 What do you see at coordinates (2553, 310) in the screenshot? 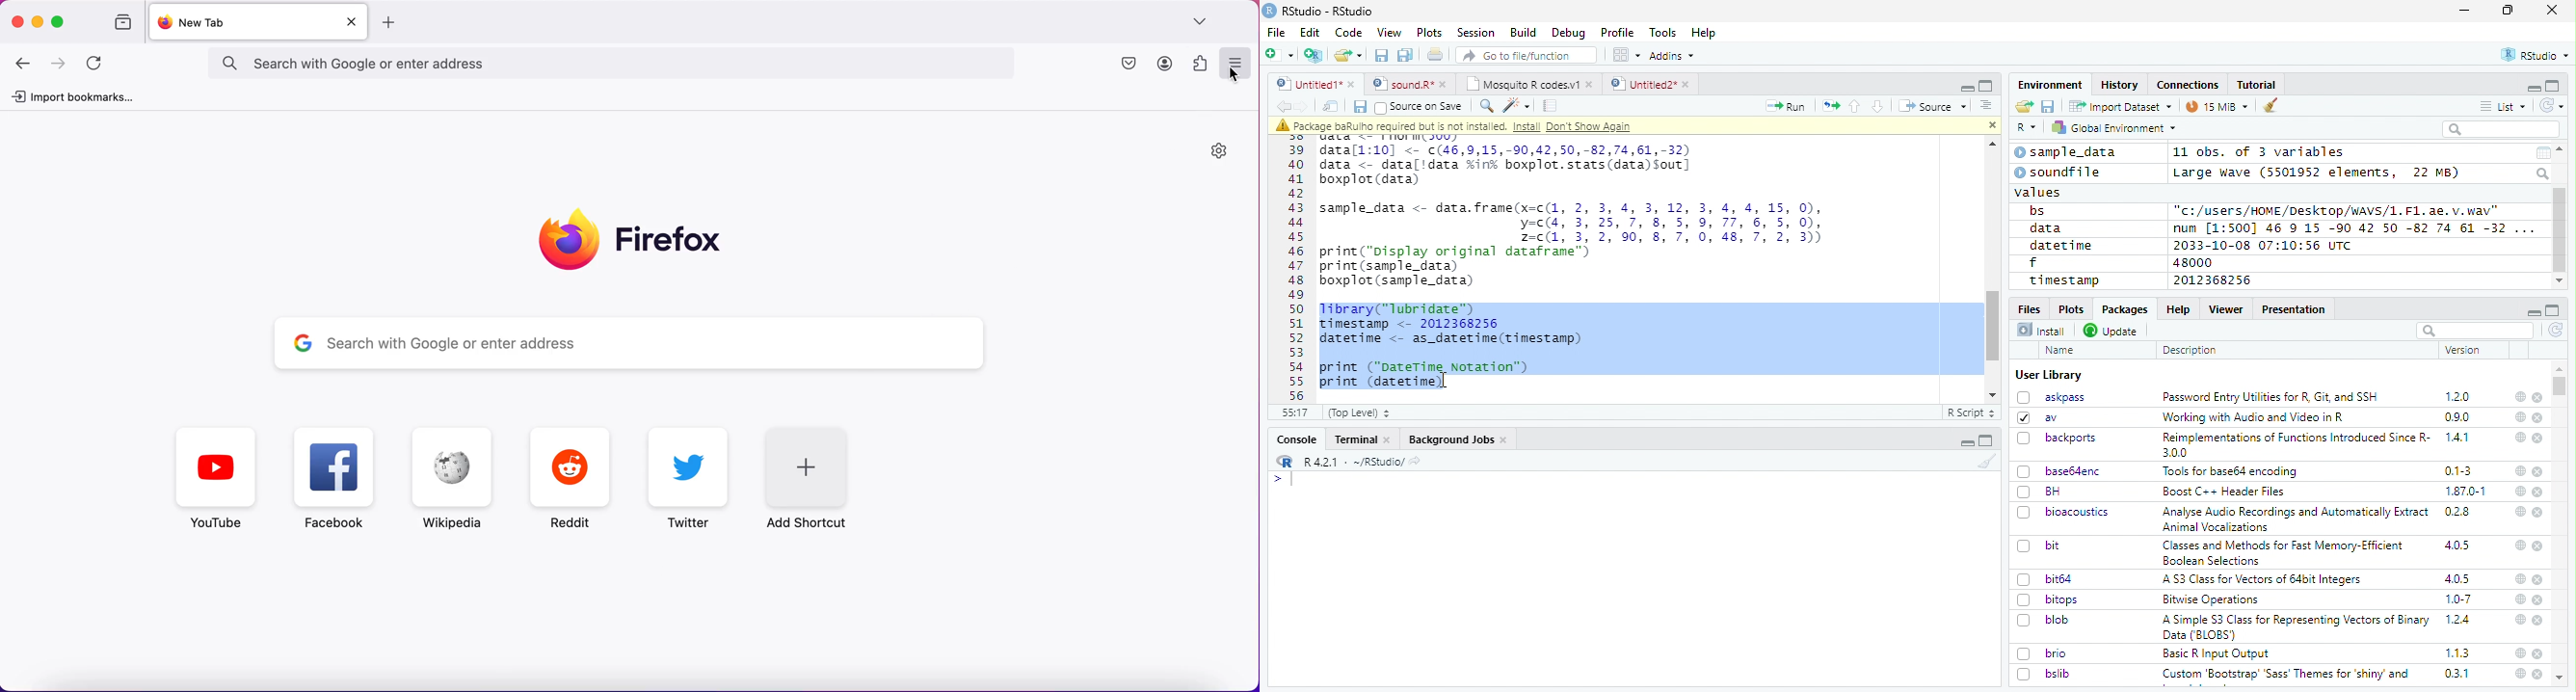
I see `full screen` at bounding box center [2553, 310].